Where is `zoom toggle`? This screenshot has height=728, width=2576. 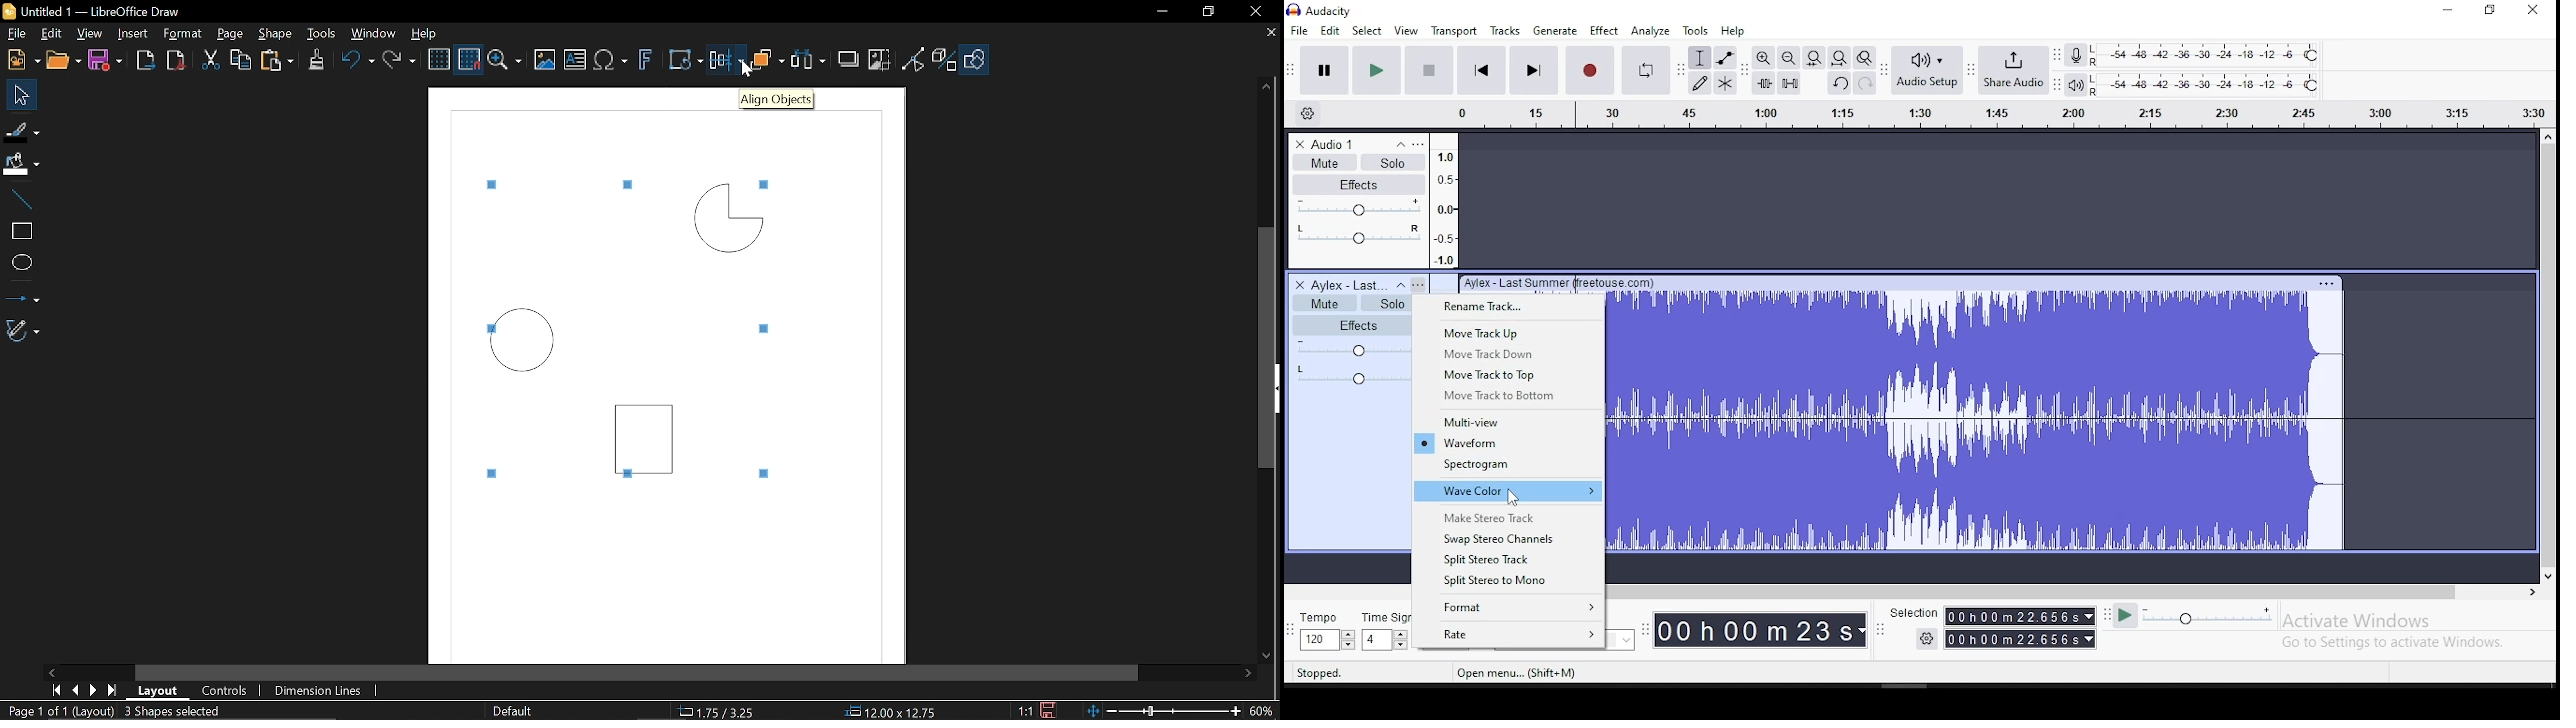
zoom toggle is located at coordinates (1864, 57).